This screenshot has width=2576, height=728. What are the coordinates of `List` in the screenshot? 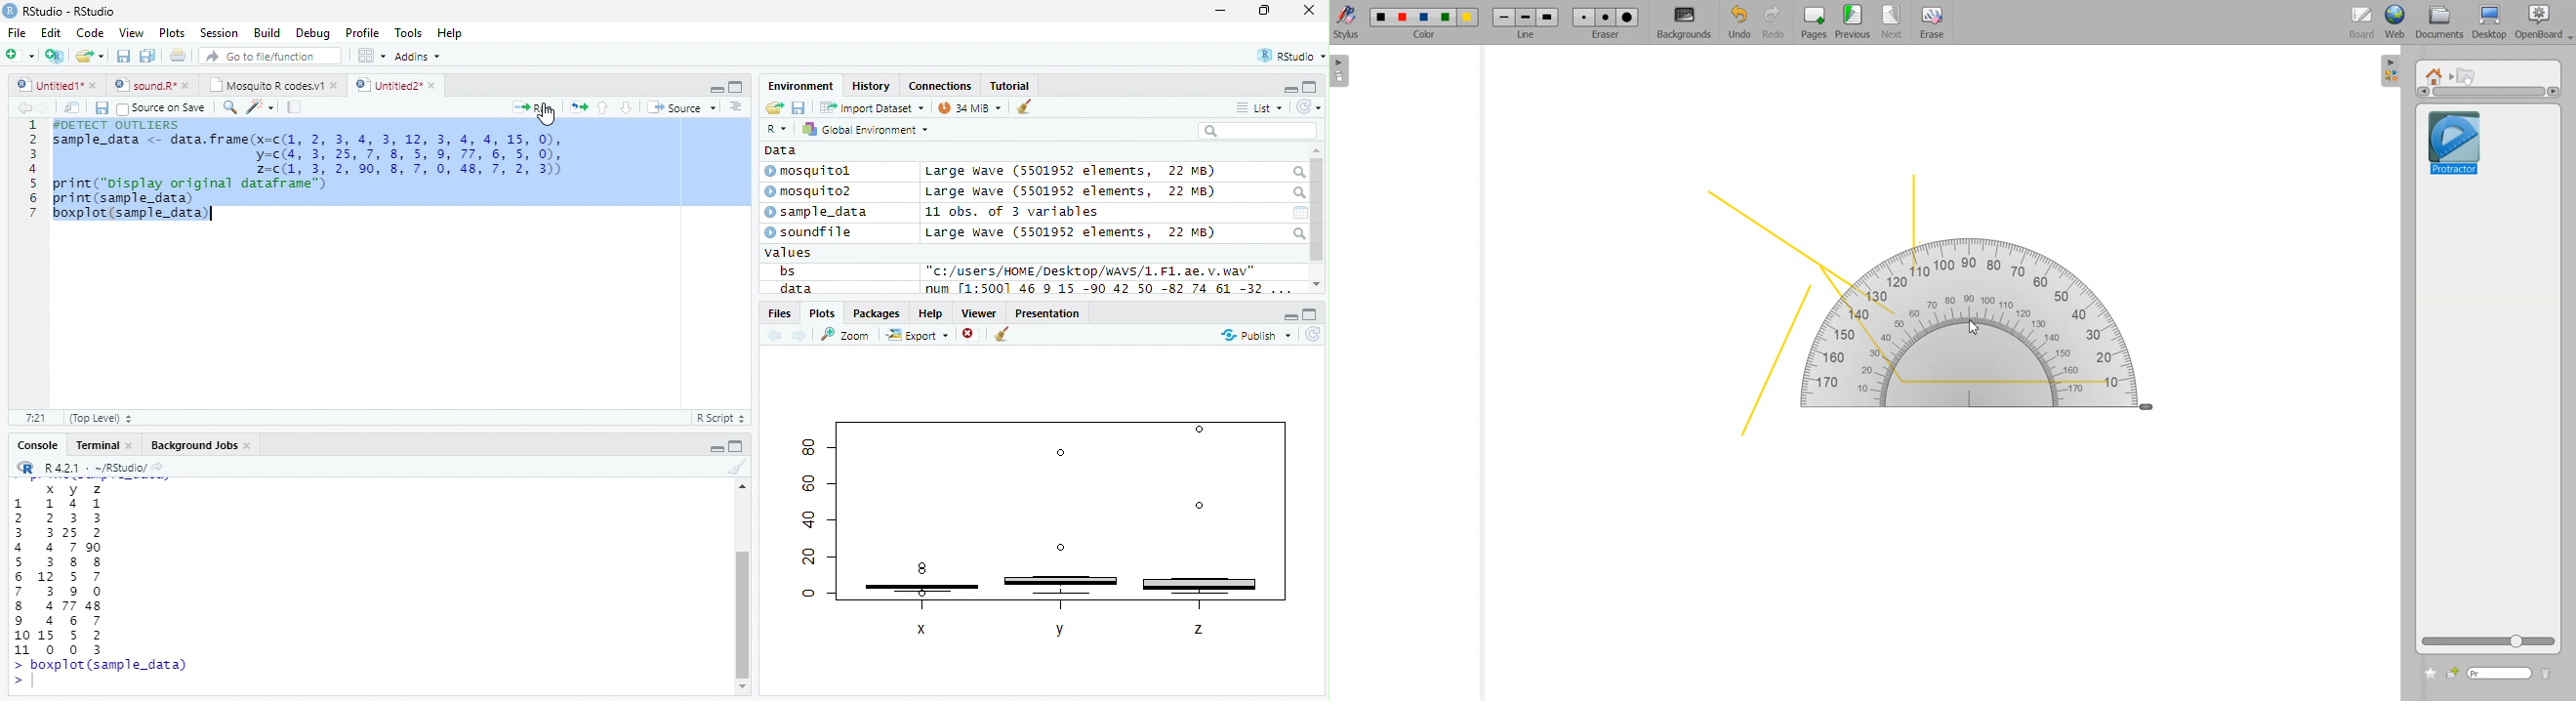 It's located at (1259, 107).